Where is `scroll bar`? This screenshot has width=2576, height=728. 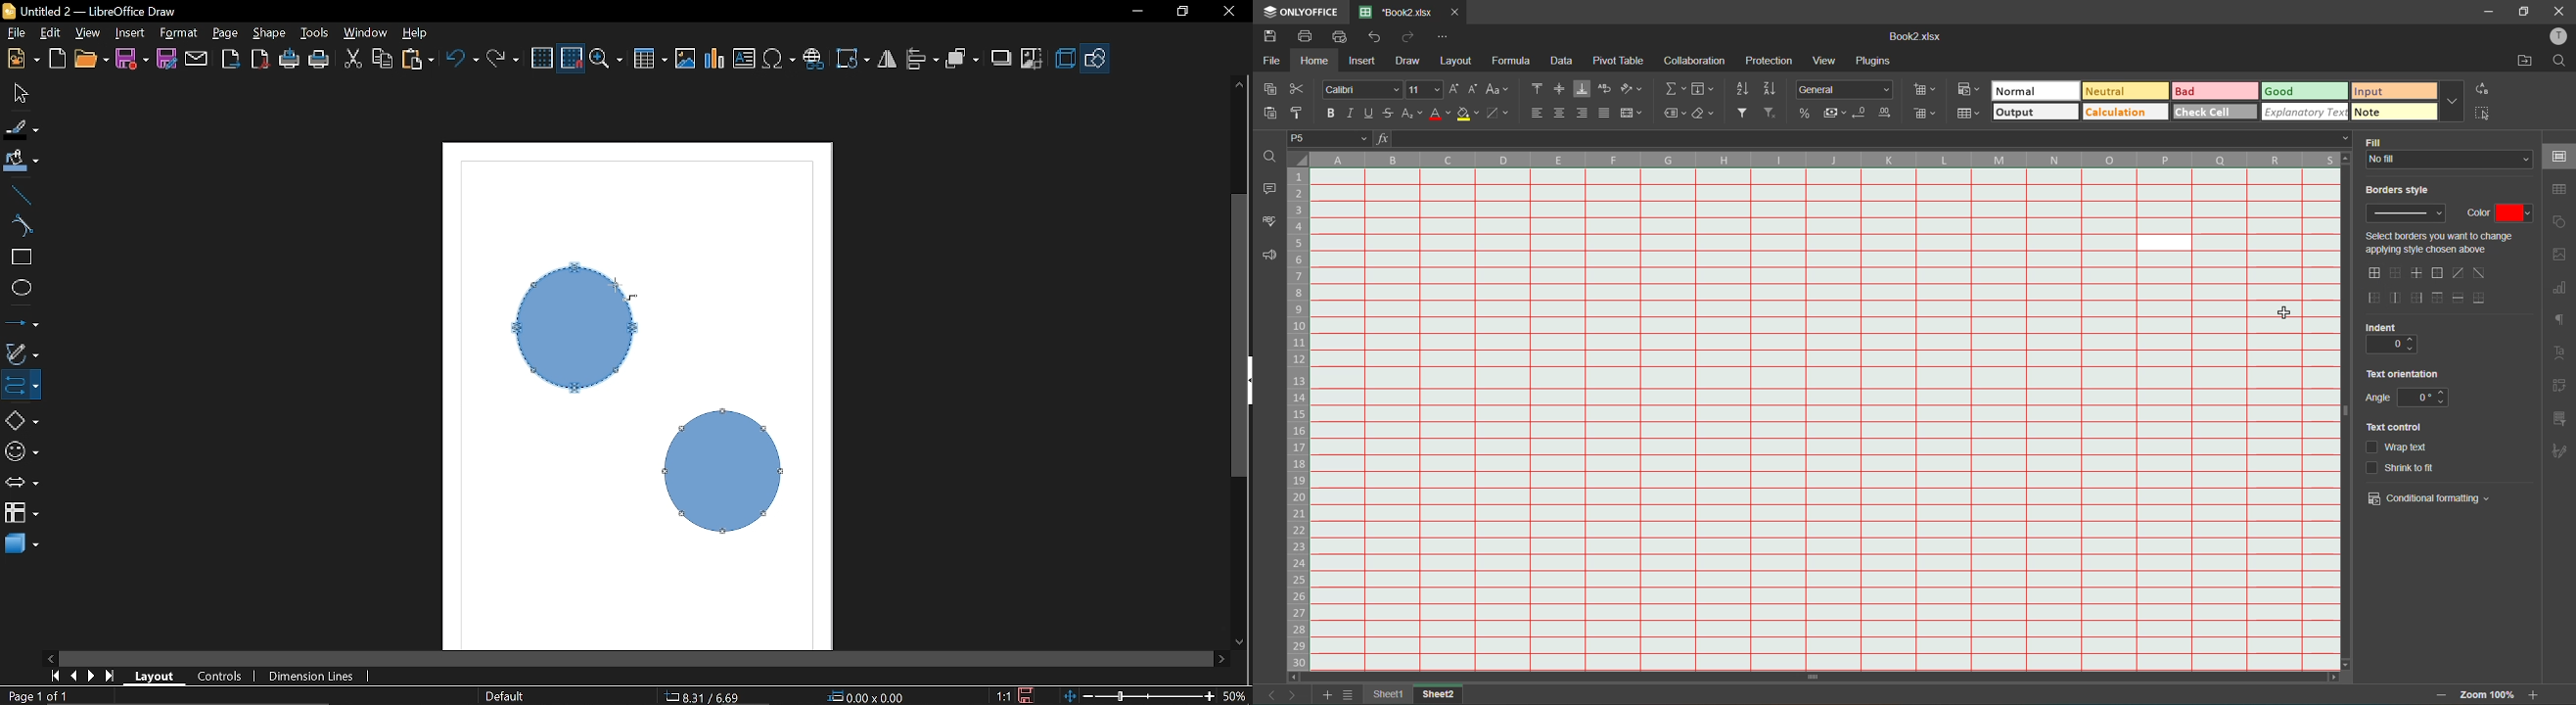
scroll bar is located at coordinates (1913, 675).